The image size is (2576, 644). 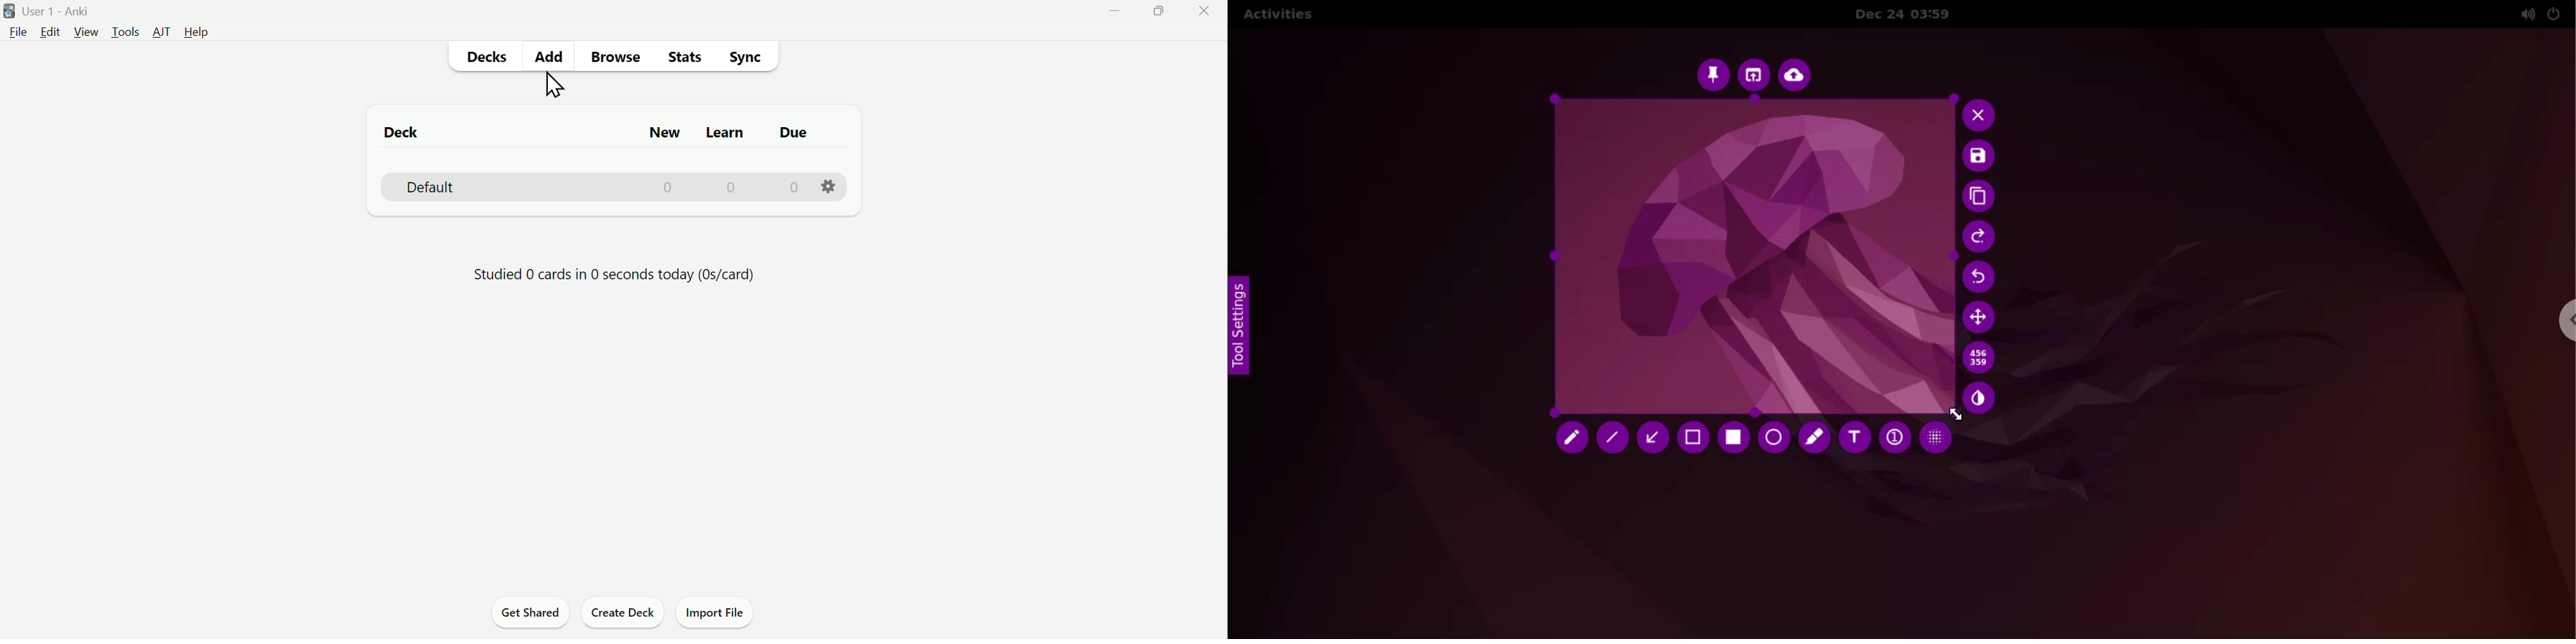 What do you see at coordinates (623, 612) in the screenshot?
I see `Create Deck` at bounding box center [623, 612].